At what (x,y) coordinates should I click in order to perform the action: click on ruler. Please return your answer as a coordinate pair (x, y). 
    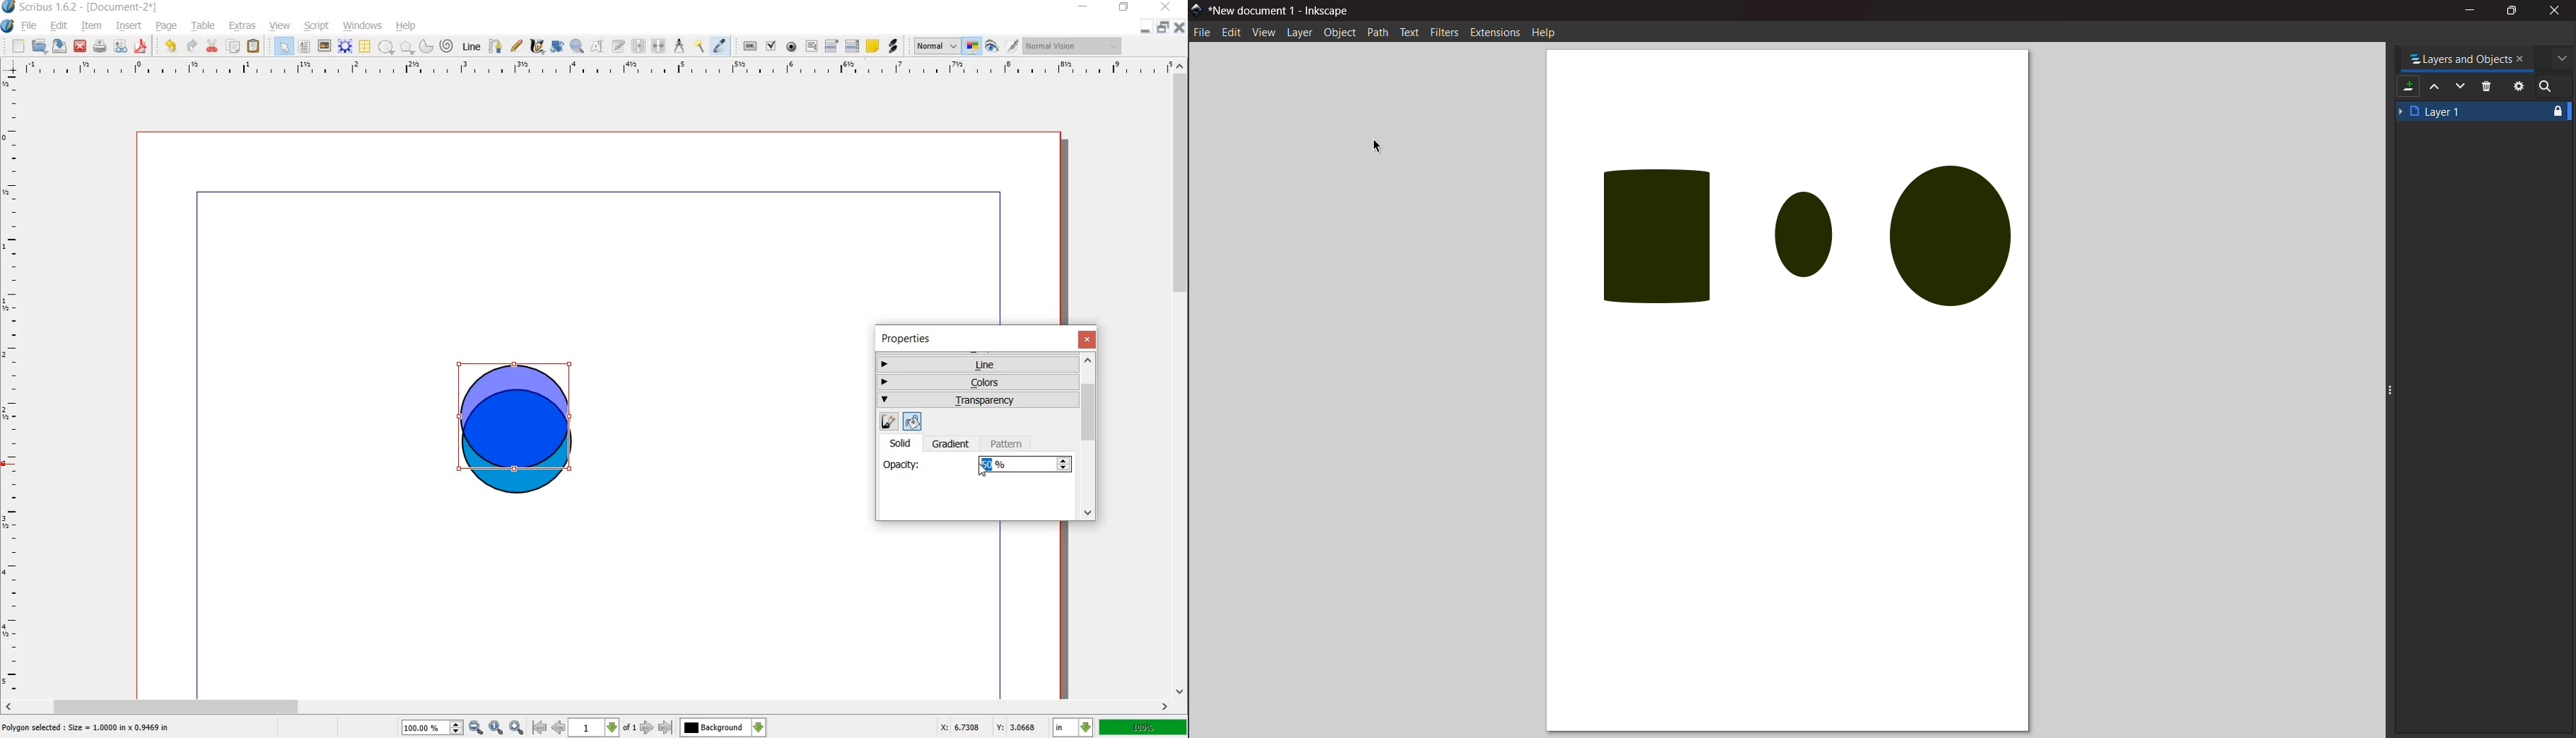
    Looking at the image, I should click on (11, 384).